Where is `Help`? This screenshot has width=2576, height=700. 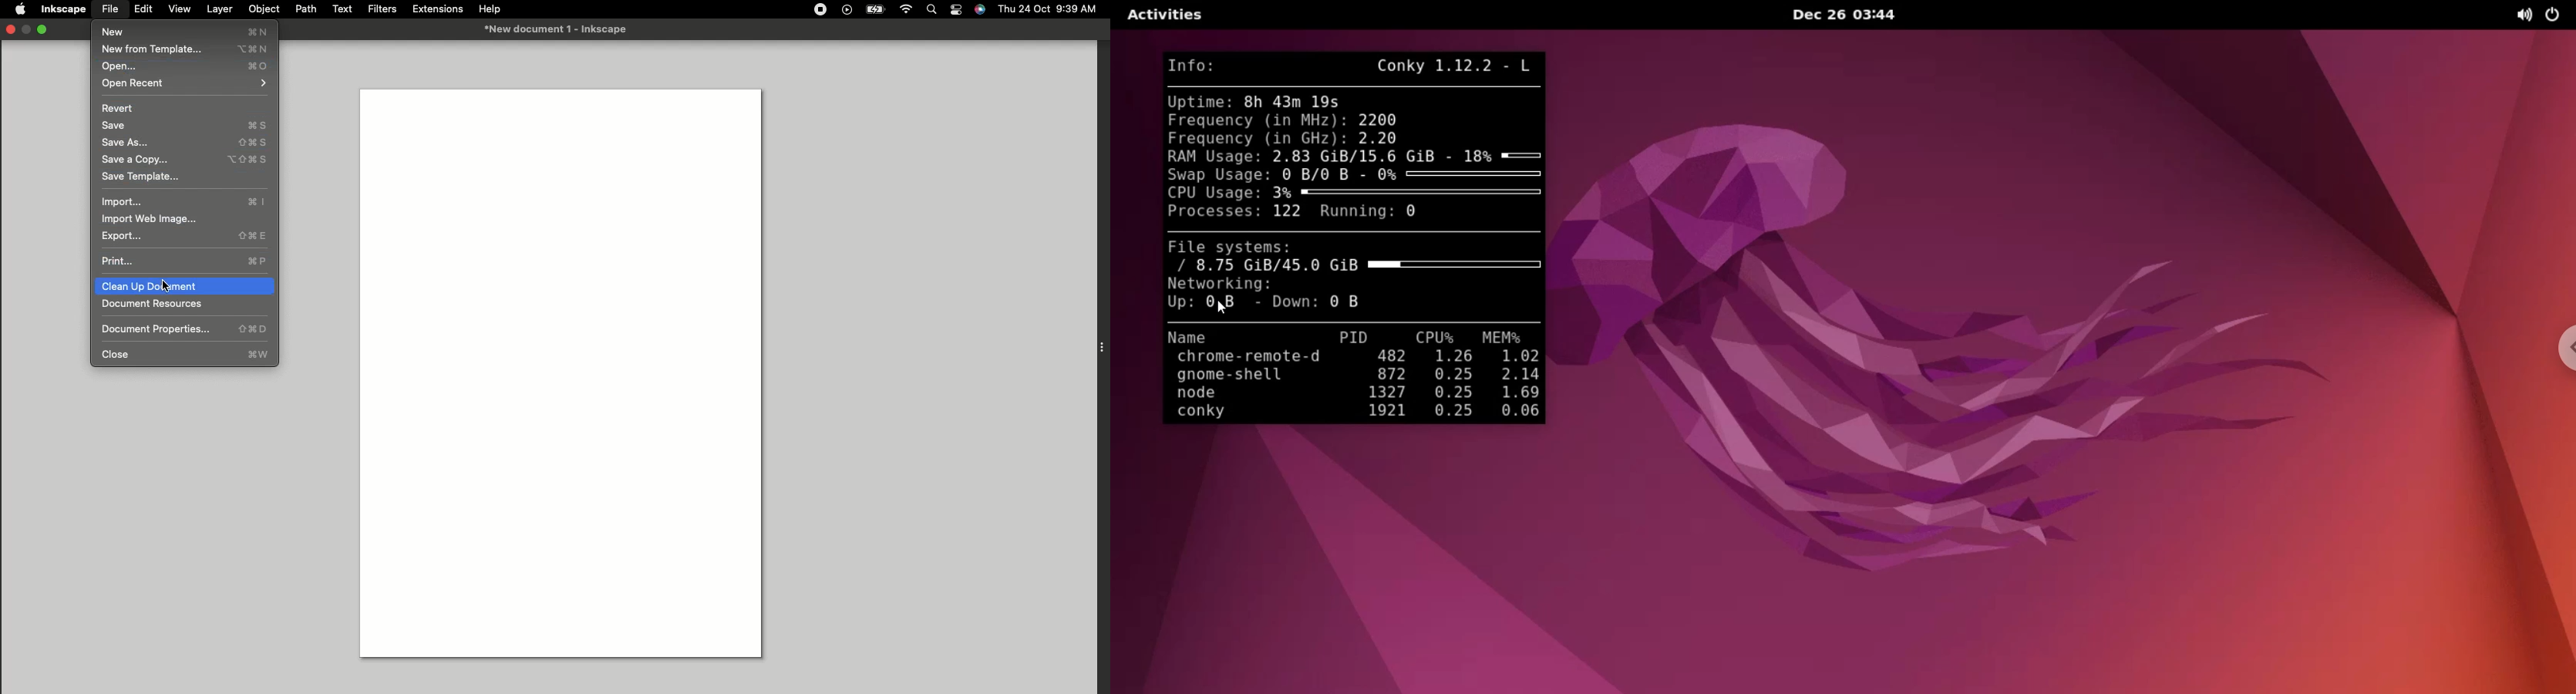
Help is located at coordinates (490, 8).